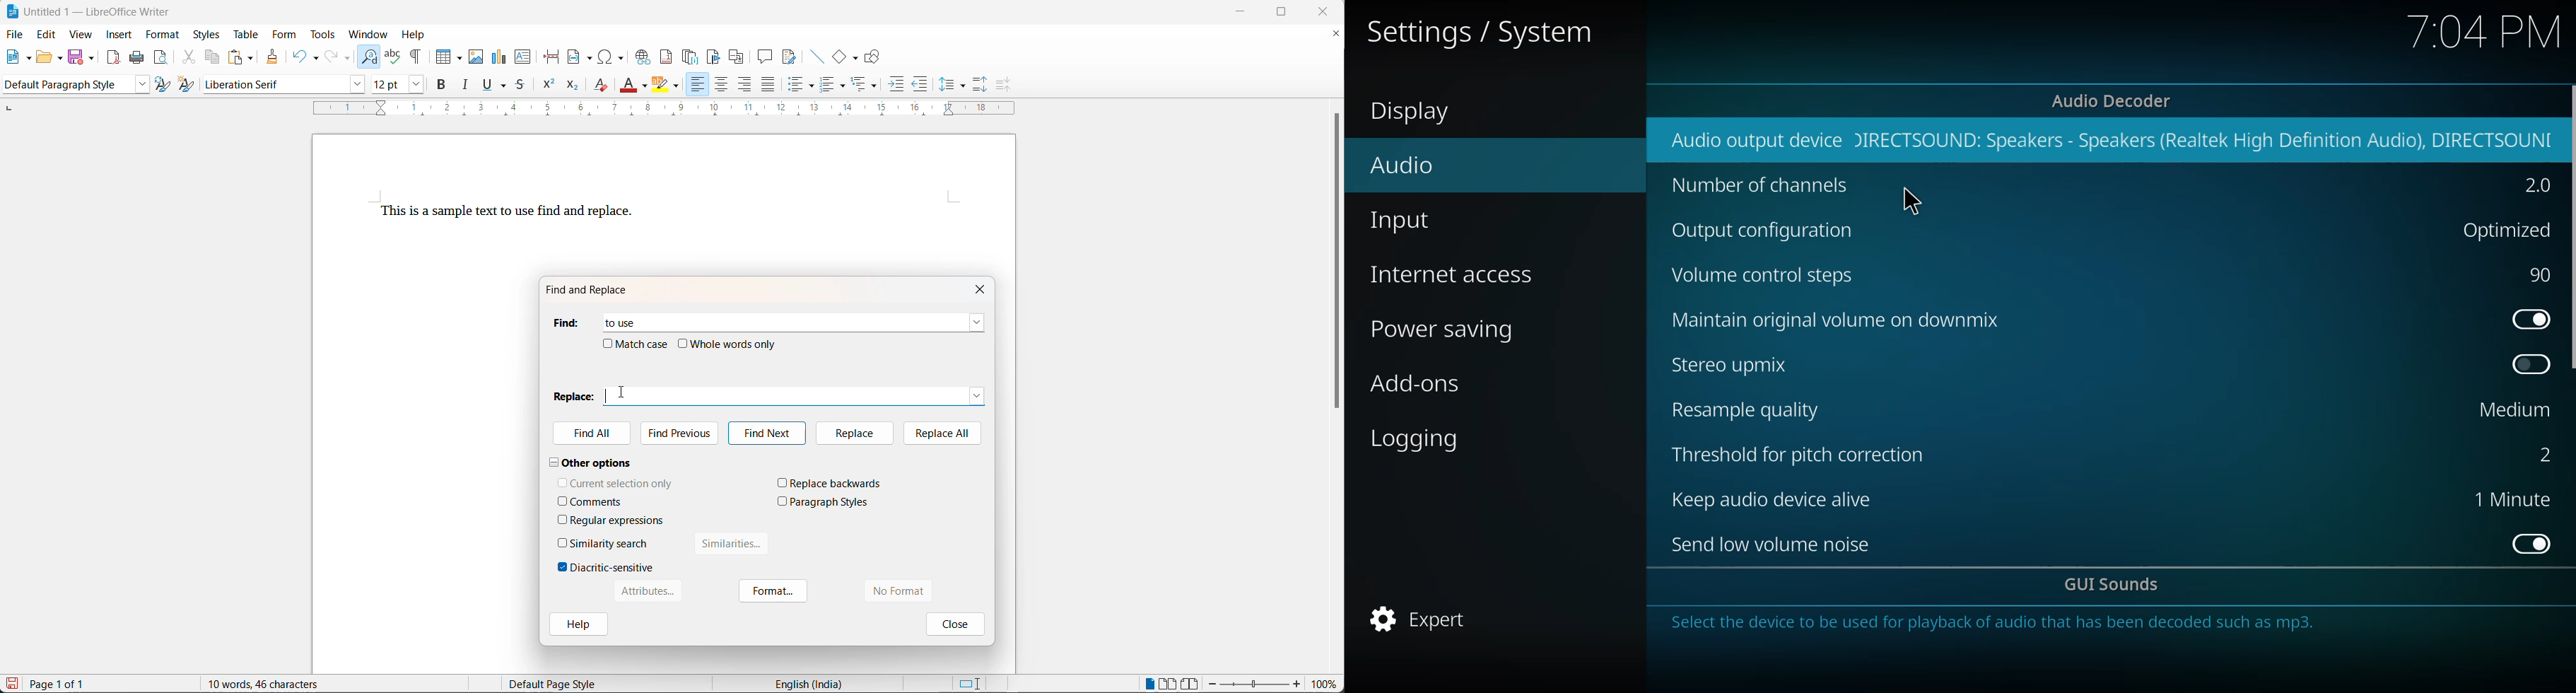 The image size is (2576, 700). Describe the element at coordinates (1150, 682) in the screenshot. I see `single page view` at that location.